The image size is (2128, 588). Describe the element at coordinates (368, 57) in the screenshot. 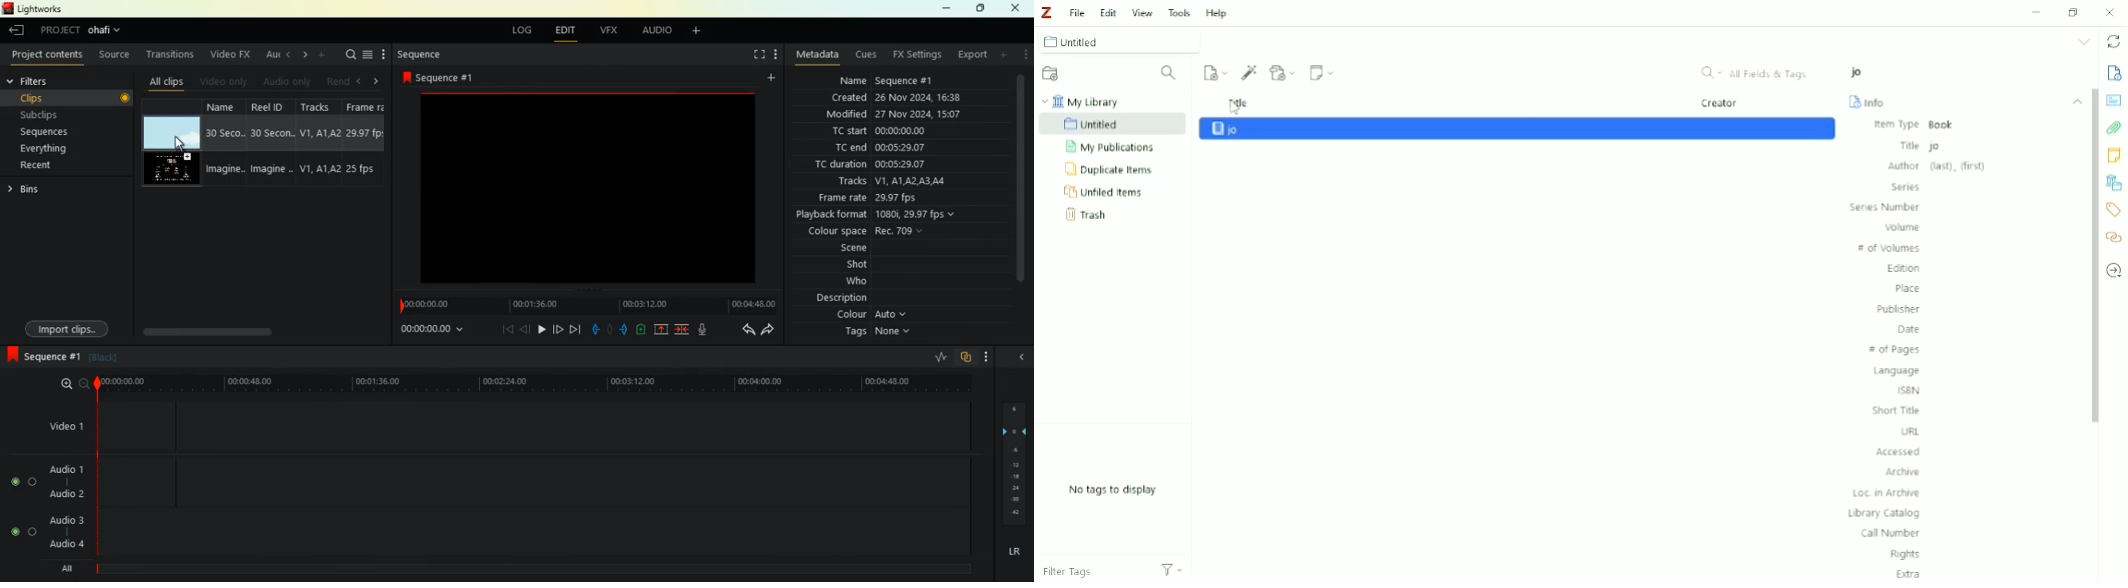

I see `menu` at that location.